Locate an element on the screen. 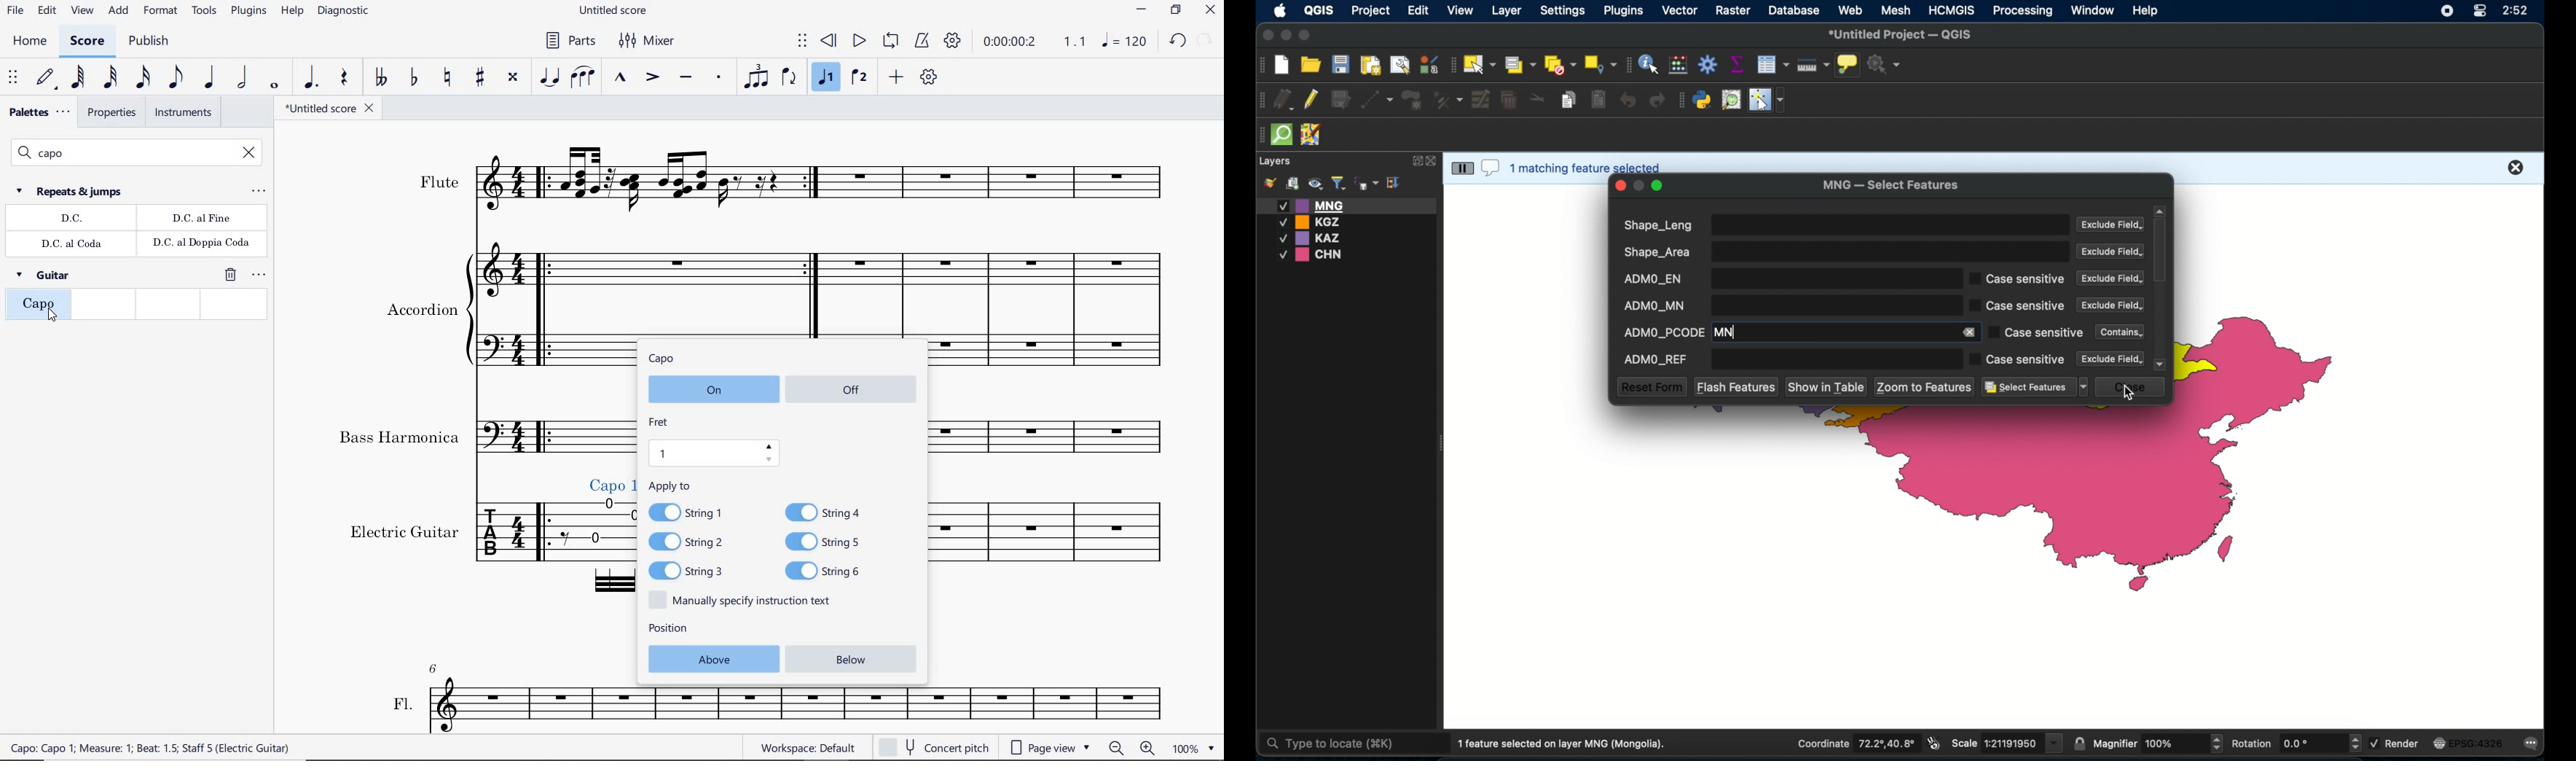 The width and height of the screenshot is (2576, 784). 32nd note is located at coordinates (110, 77).